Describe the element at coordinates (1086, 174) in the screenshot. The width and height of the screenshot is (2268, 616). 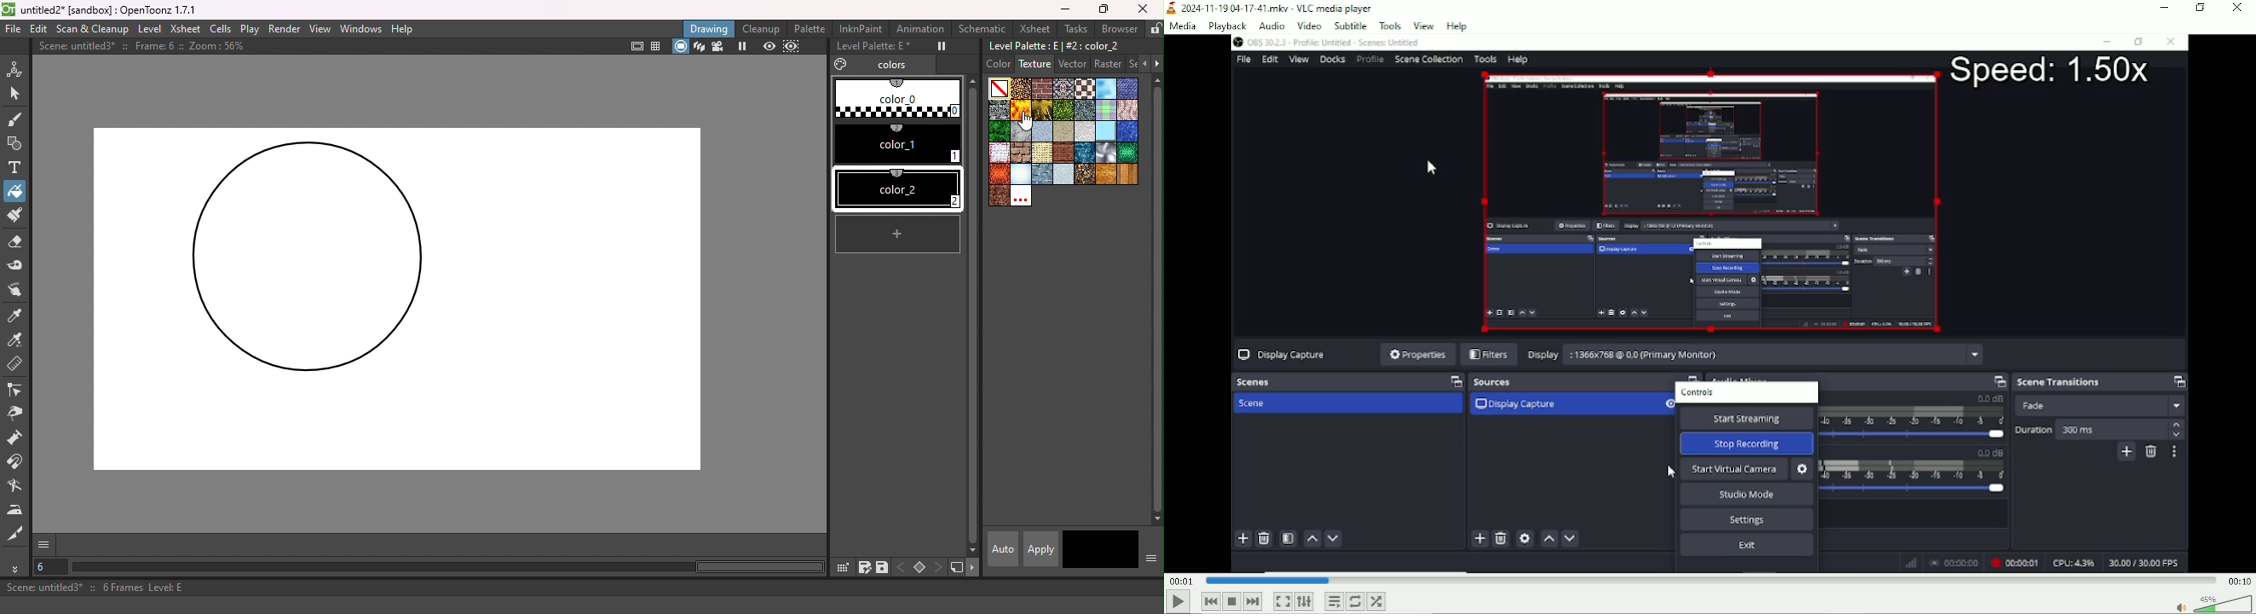
I see `wetpebbles.bmp` at that location.